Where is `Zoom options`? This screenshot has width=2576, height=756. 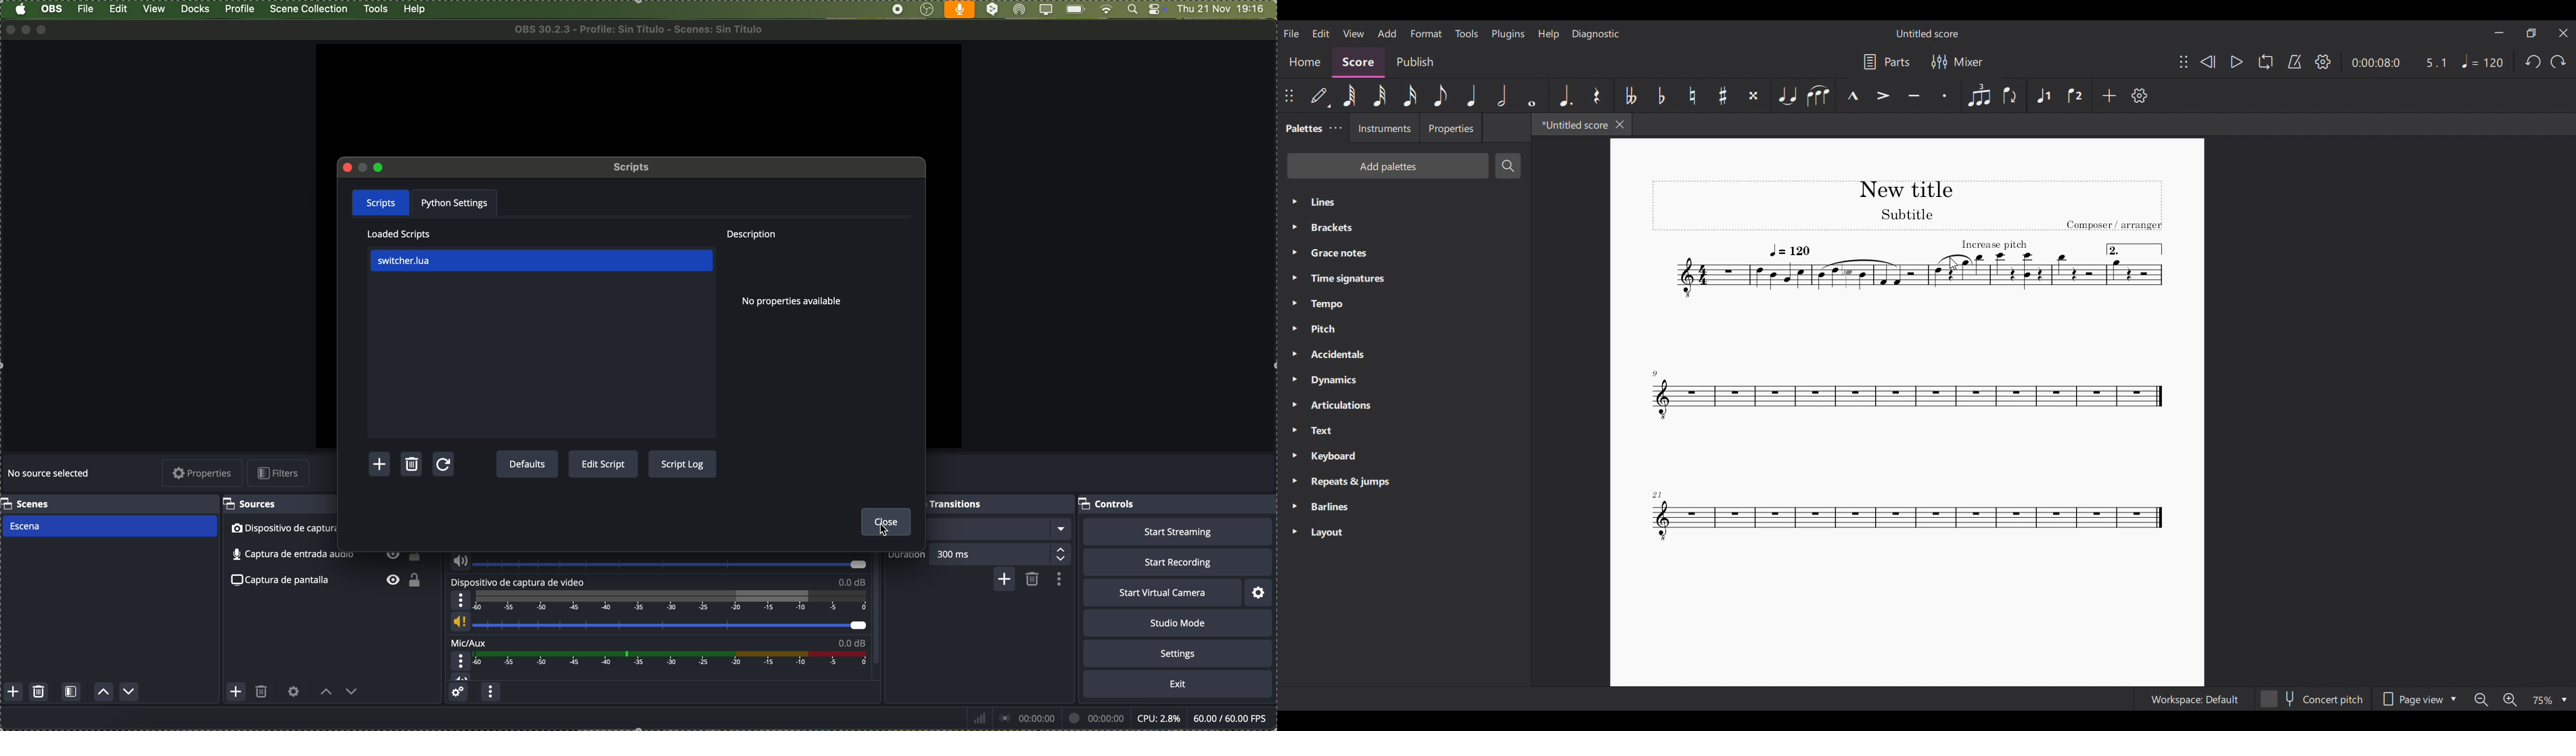 Zoom options is located at coordinates (2550, 700).